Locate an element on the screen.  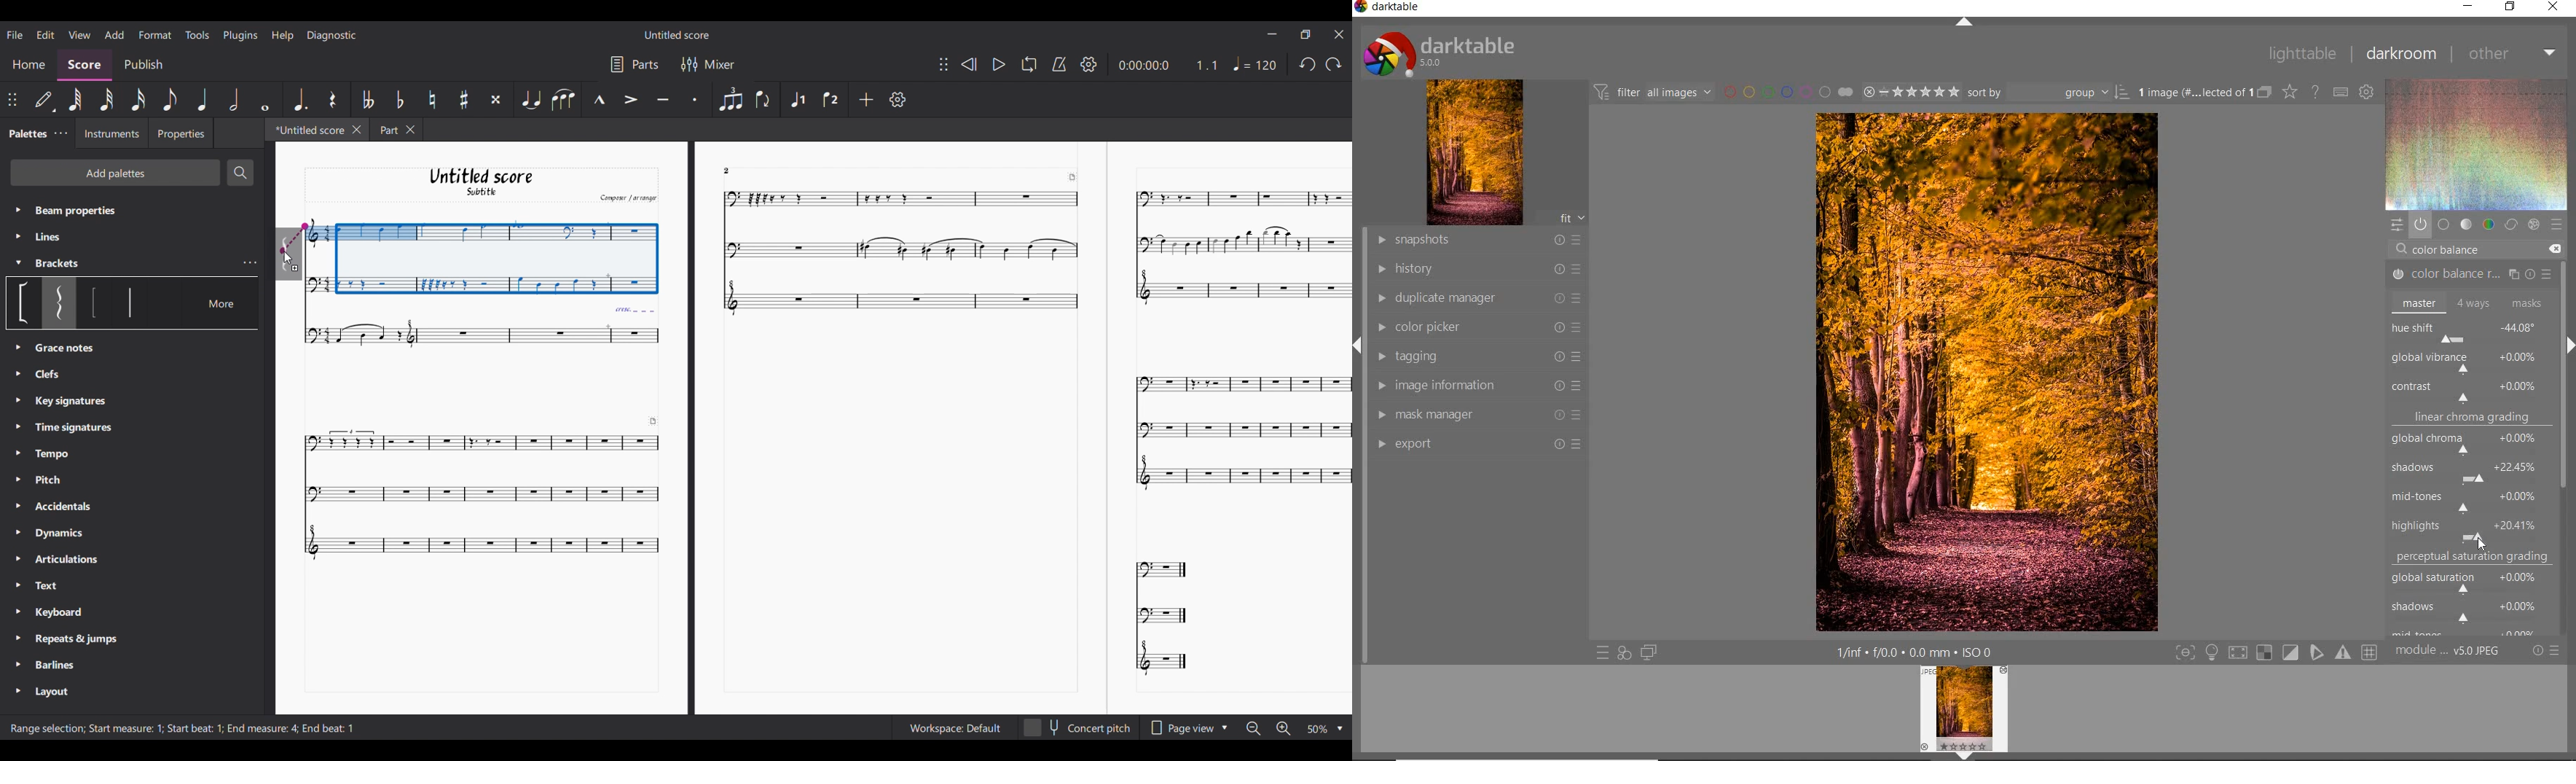
shadows is located at coordinates (2470, 610).